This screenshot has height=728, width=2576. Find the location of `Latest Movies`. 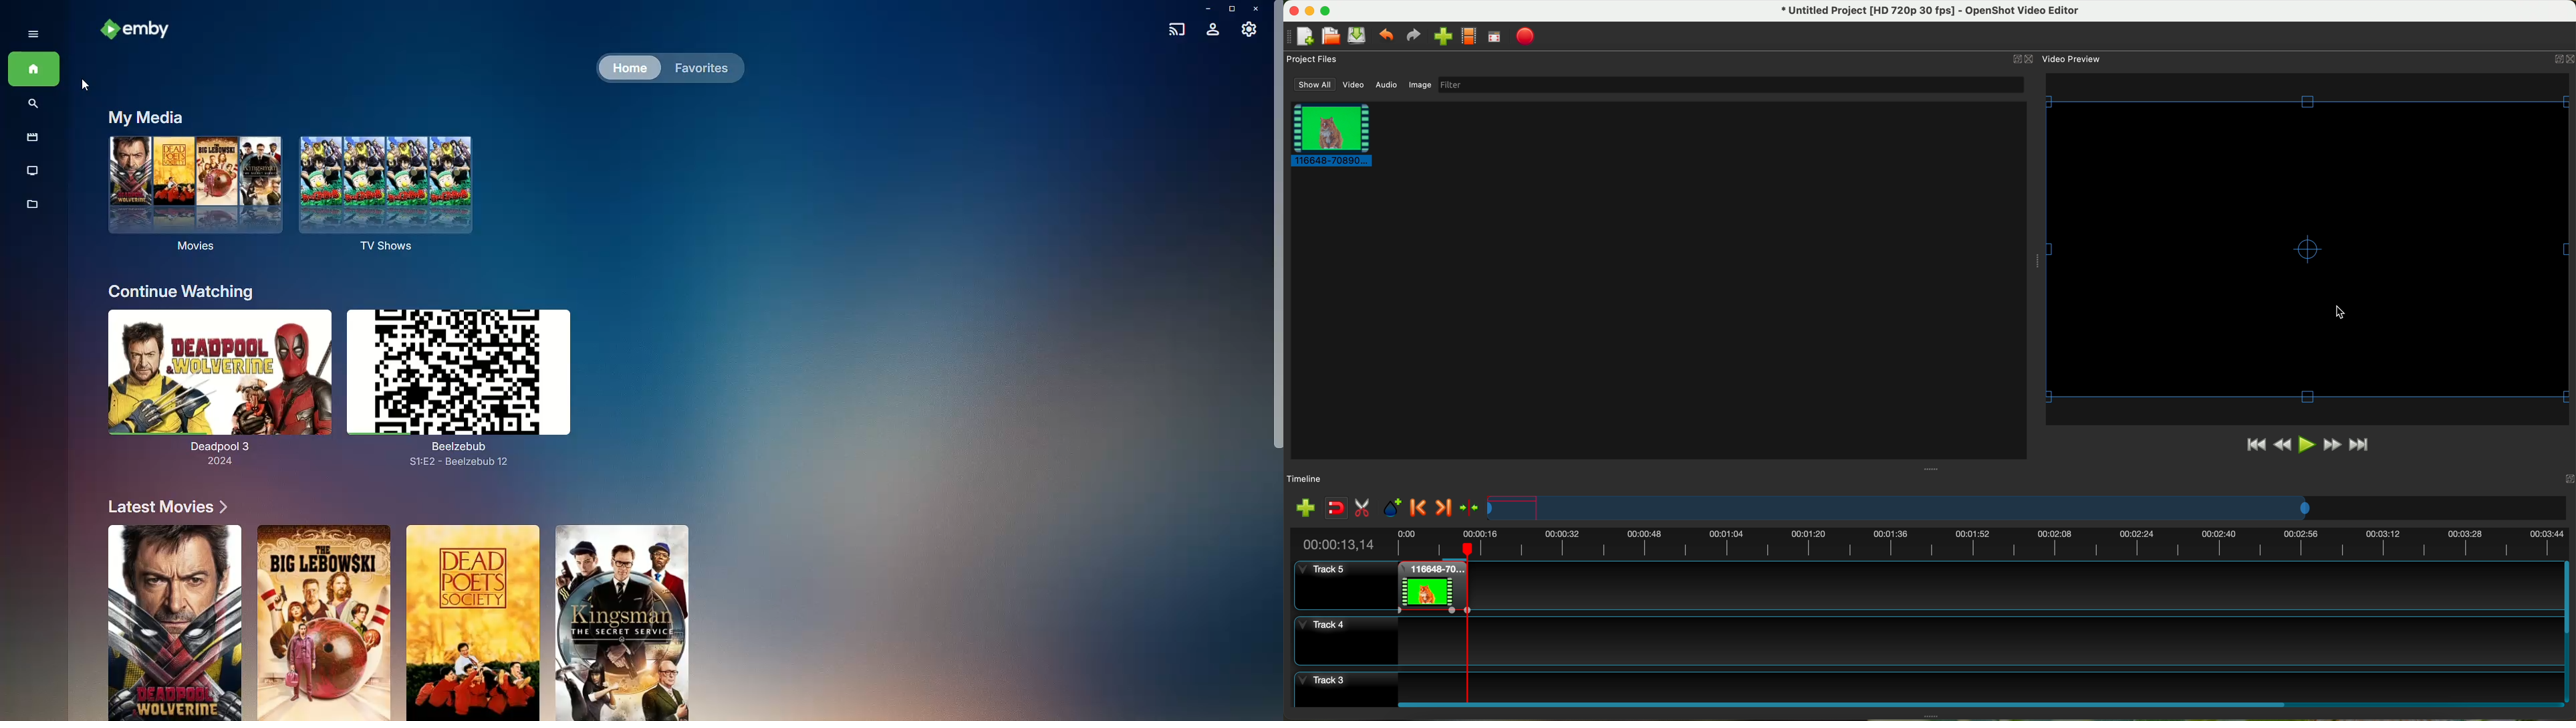

Latest Movies is located at coordinates (162, 506).